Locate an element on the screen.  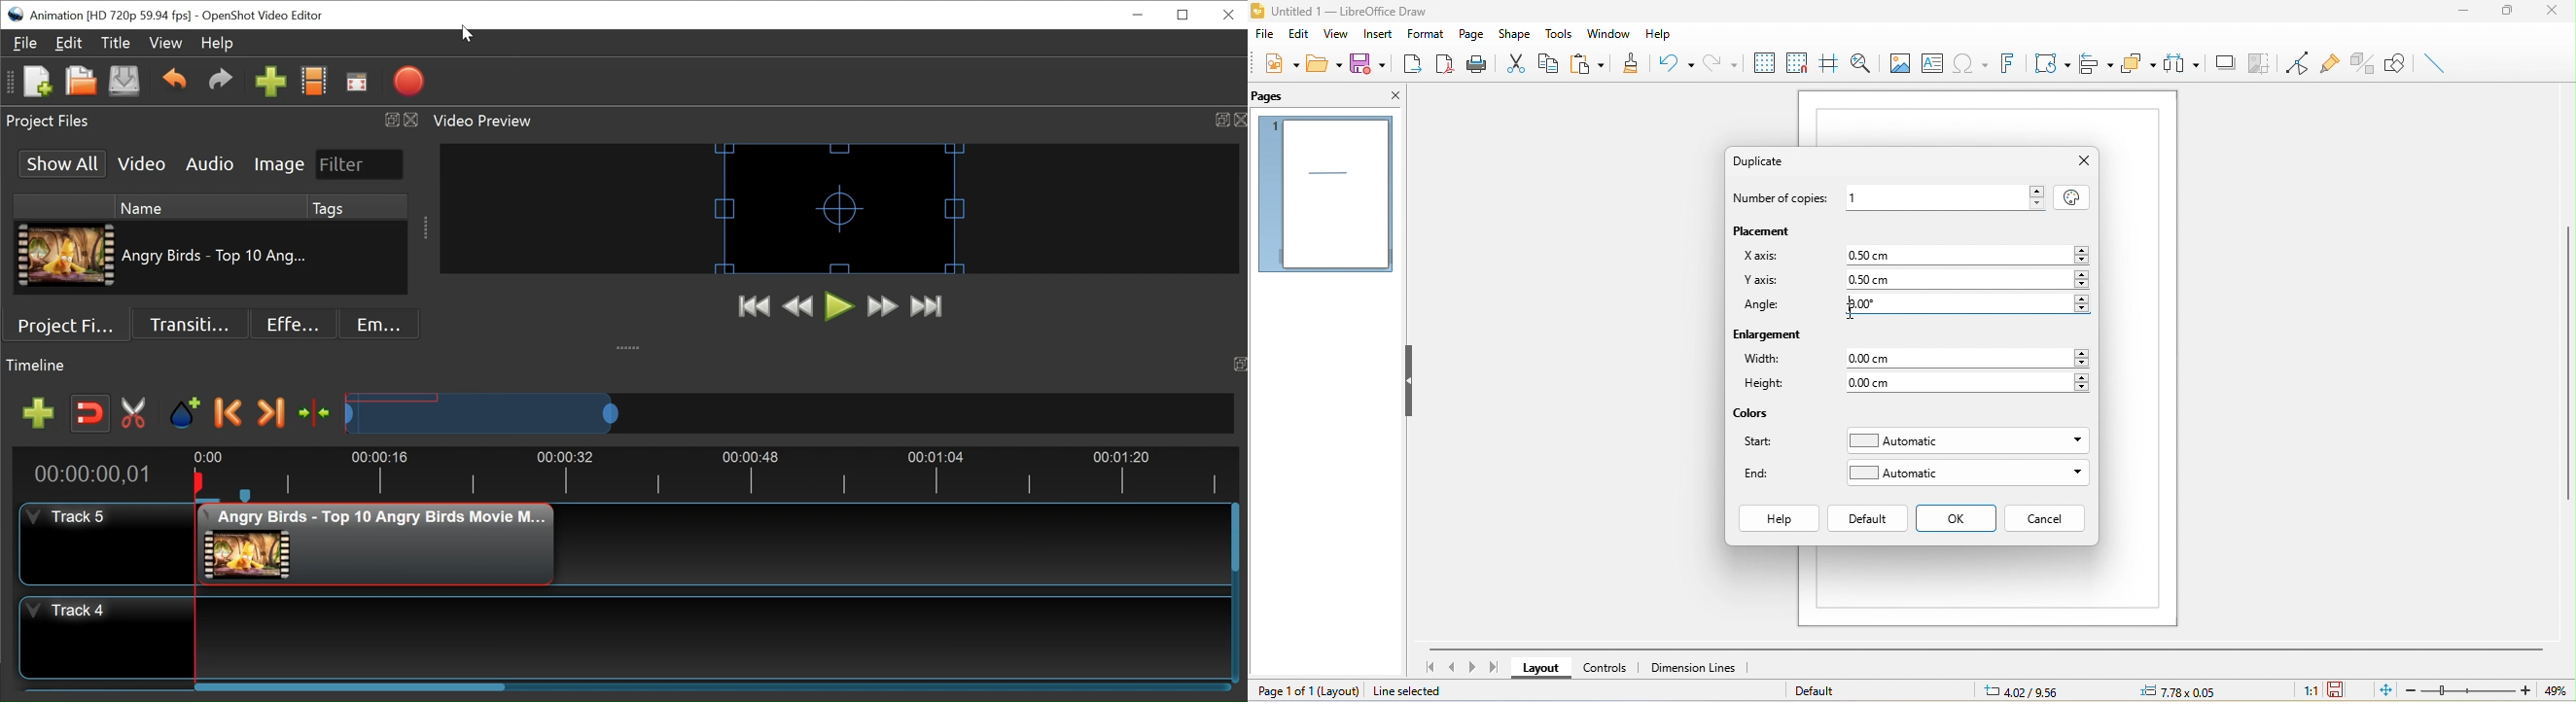
1:1 is located at coordinates (2305, 691).